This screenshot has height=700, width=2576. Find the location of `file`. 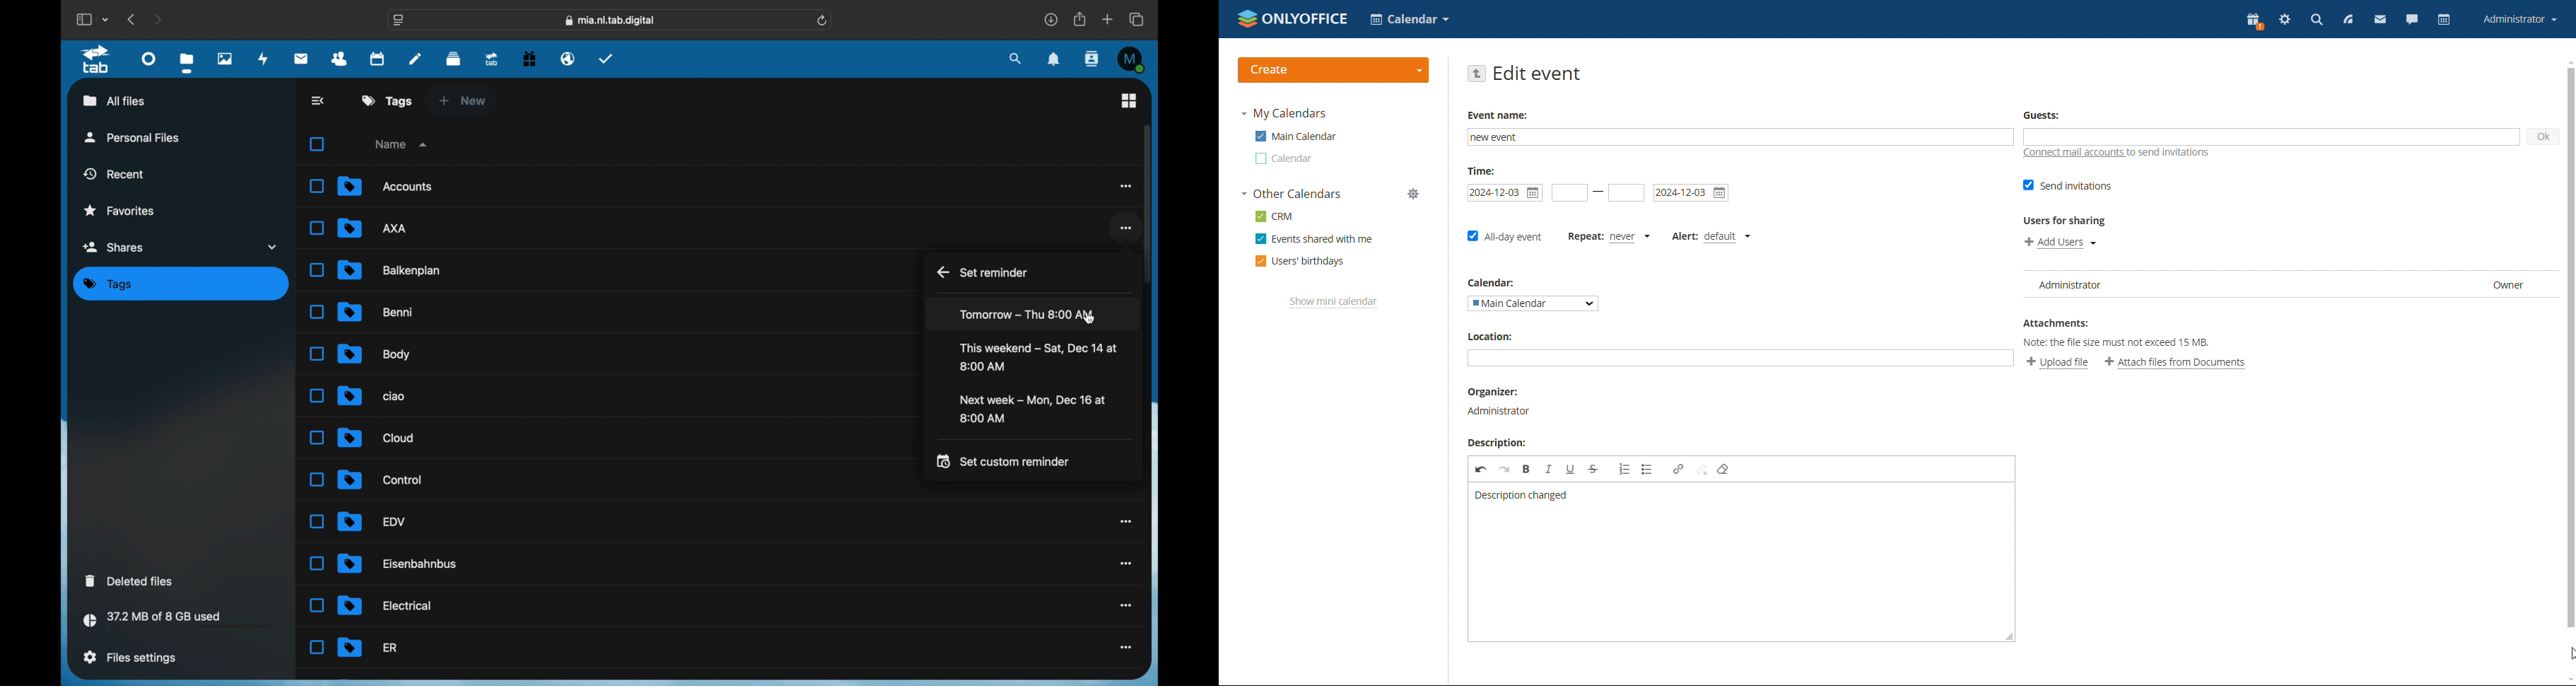

file is located at coordinates (399, 563).